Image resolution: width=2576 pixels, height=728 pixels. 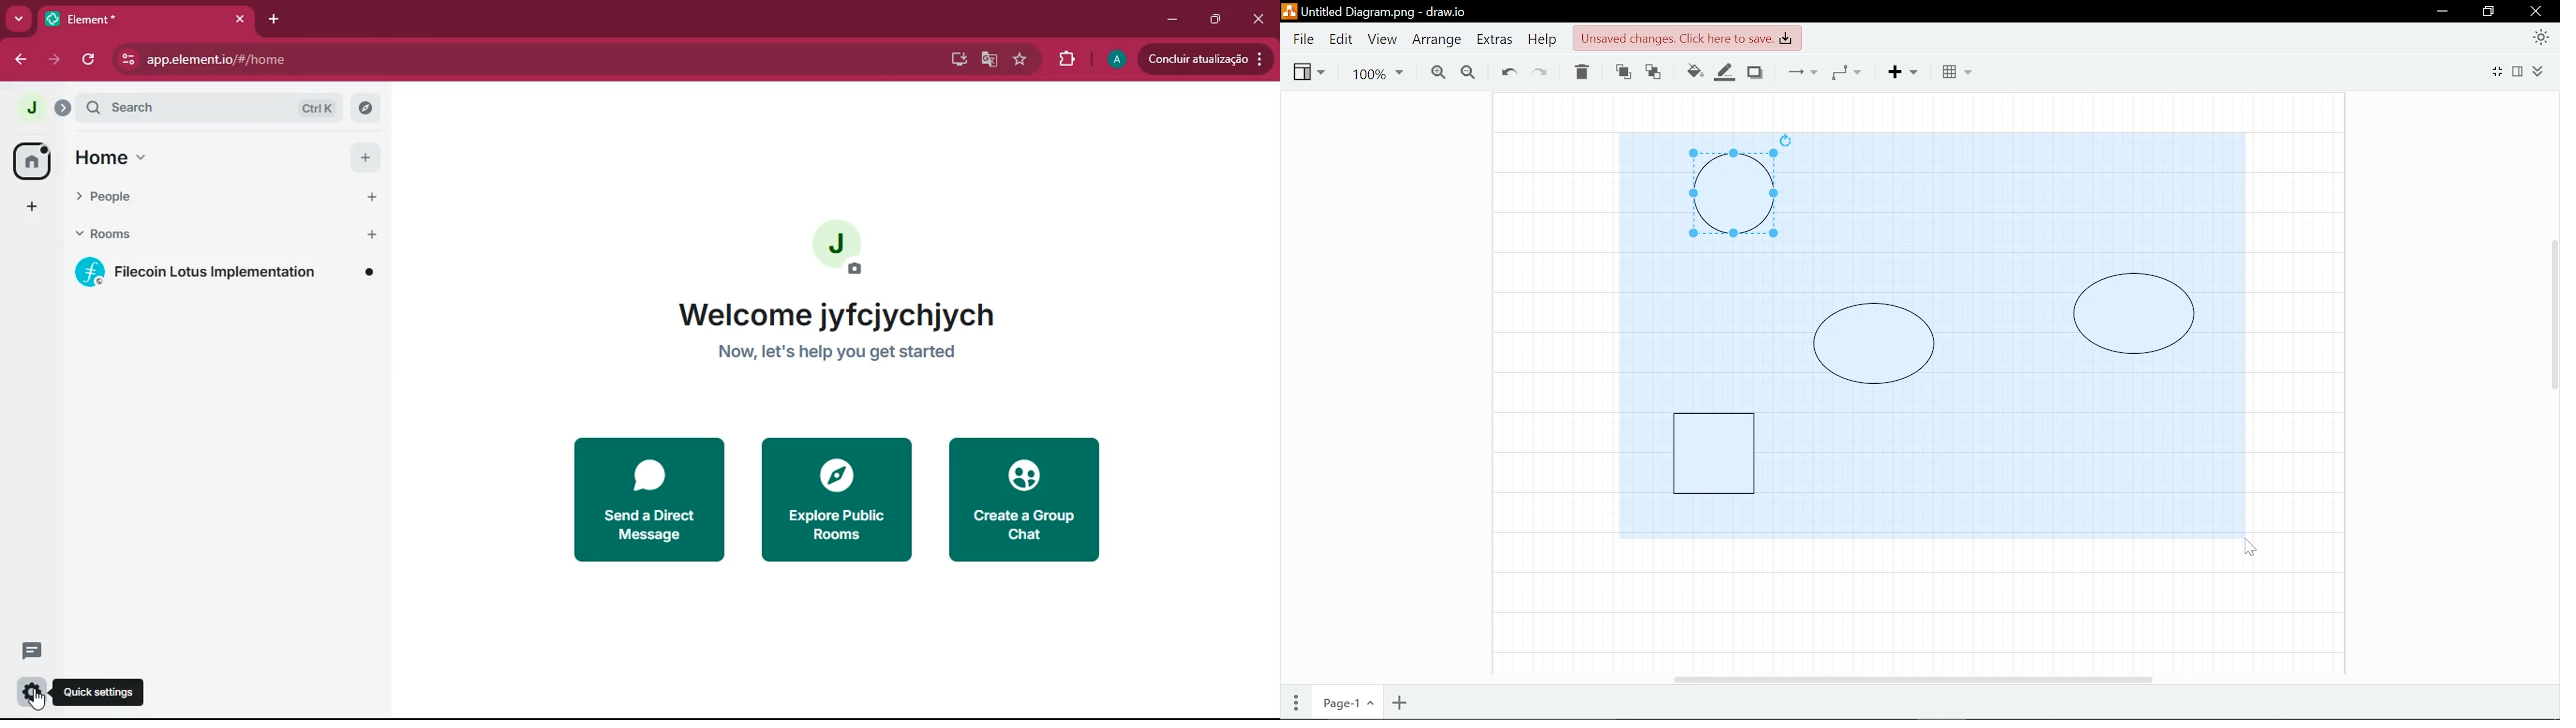 What do you see at coordinates (278, 20) in the screenshot?
I see `add tab` at bounding box center [278, 20].